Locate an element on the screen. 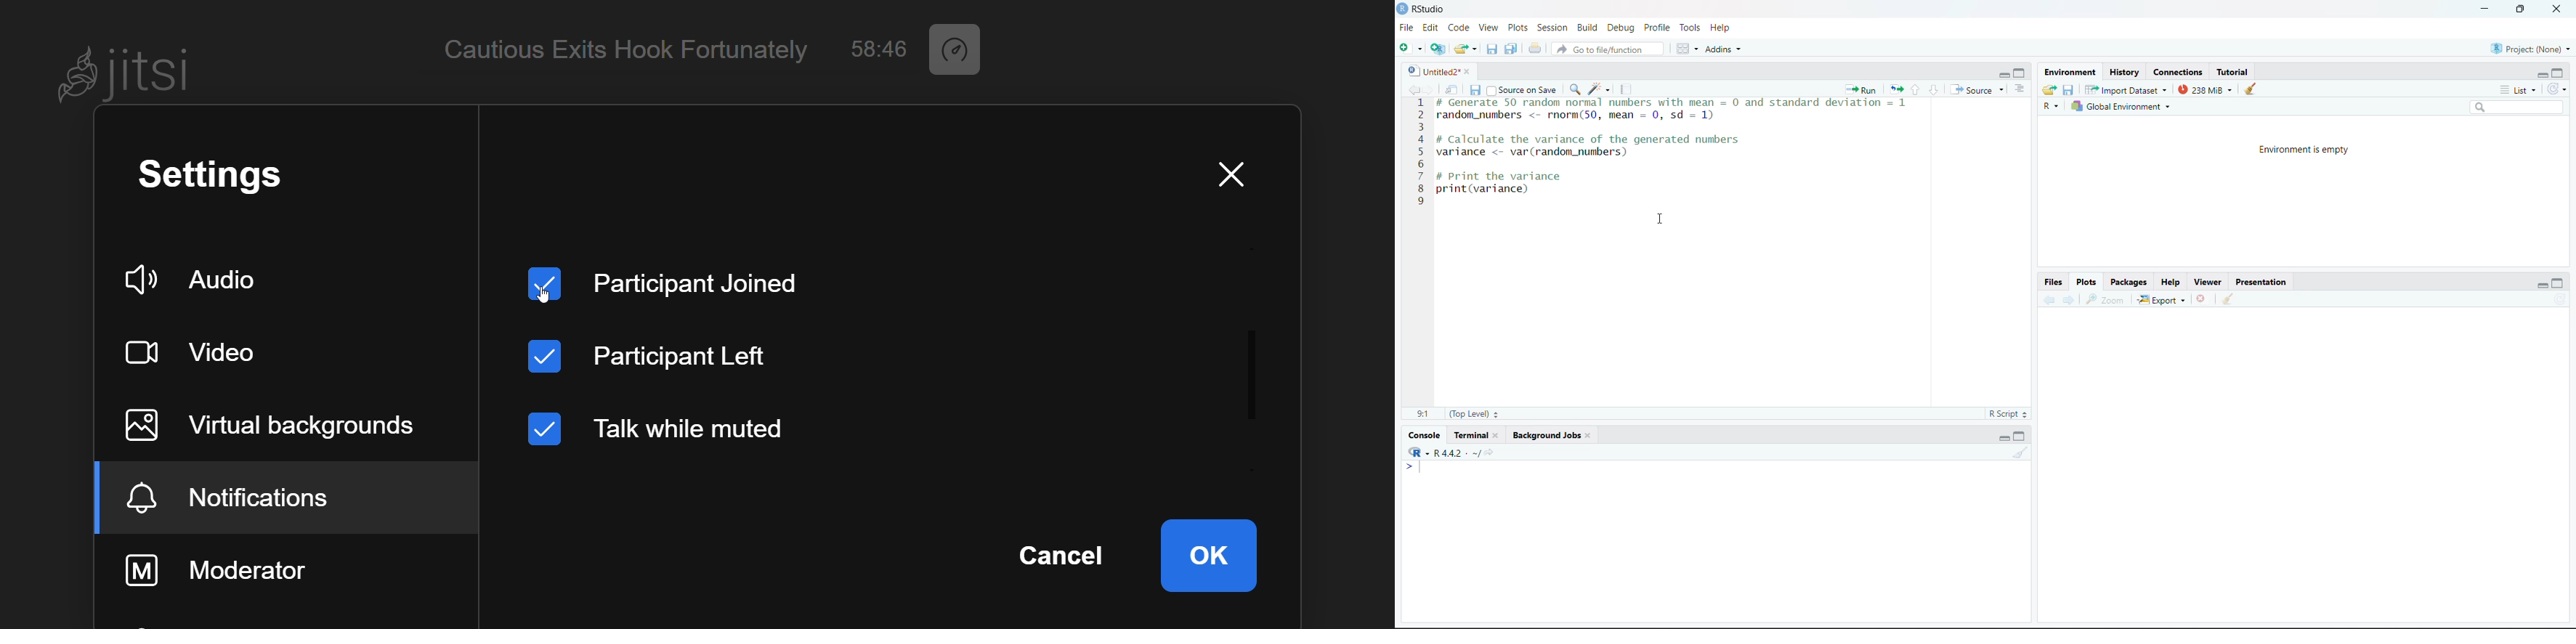  options is located at coordinates (2020, 89).